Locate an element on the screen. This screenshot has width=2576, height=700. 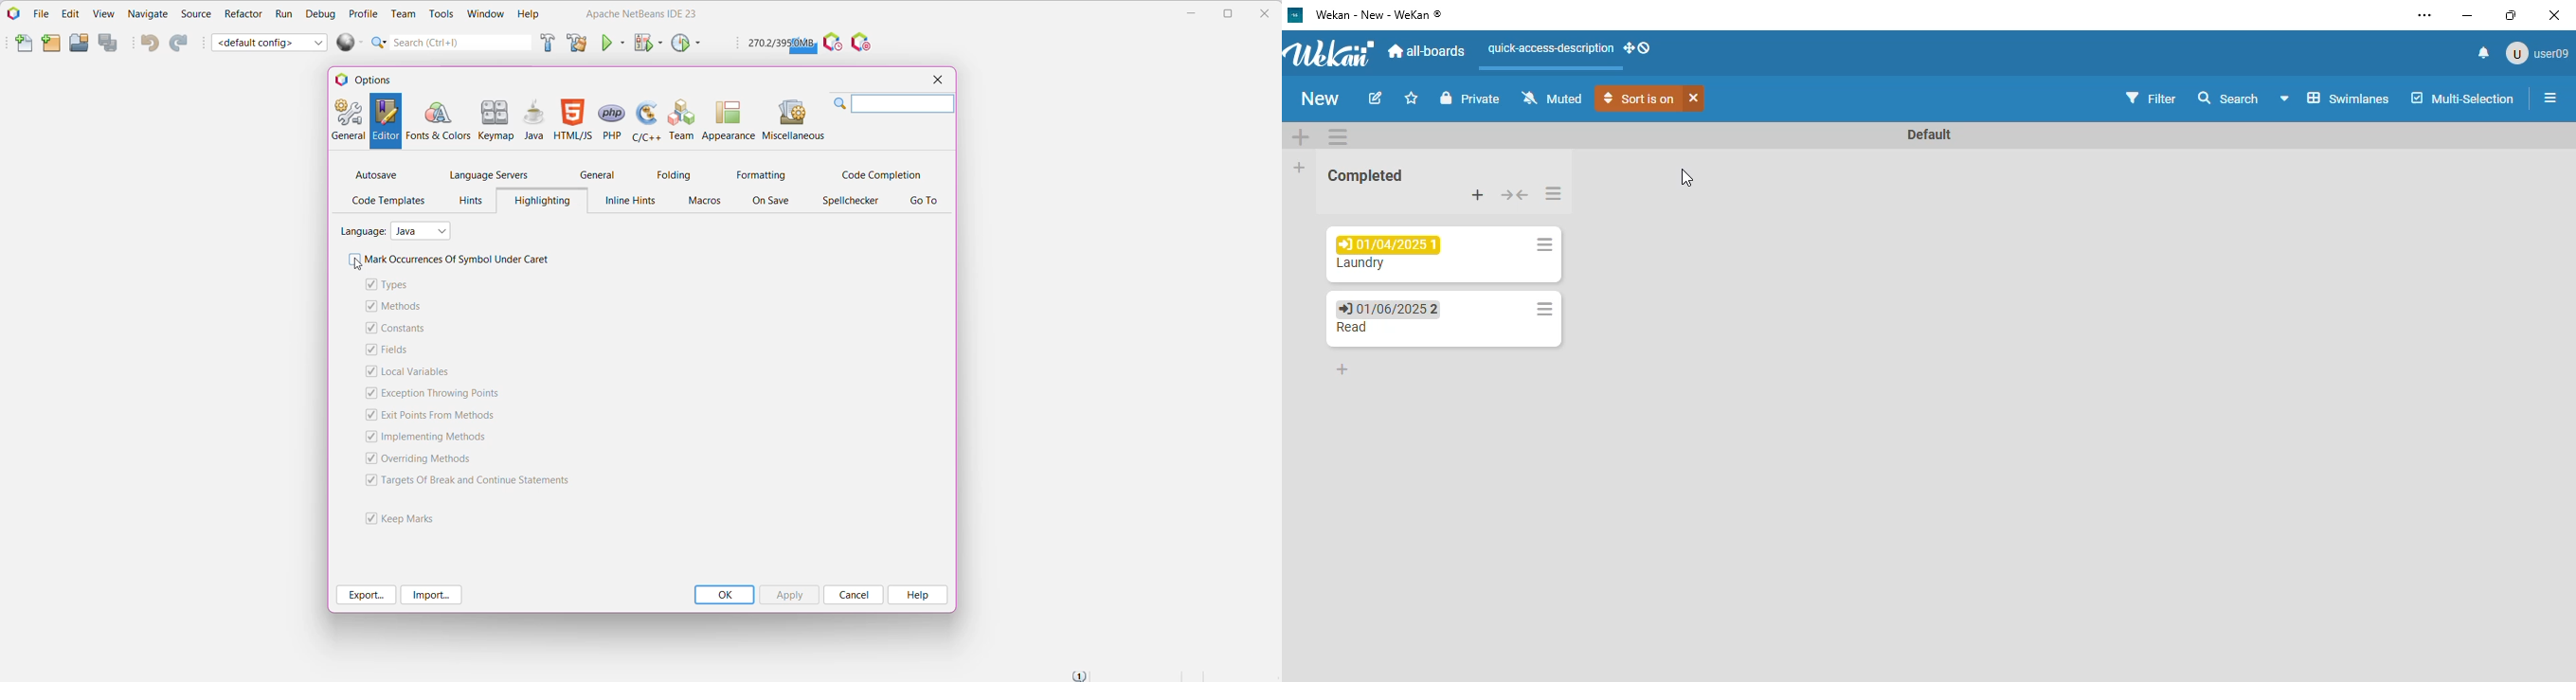
Default is located at coordinates (1928, 135).